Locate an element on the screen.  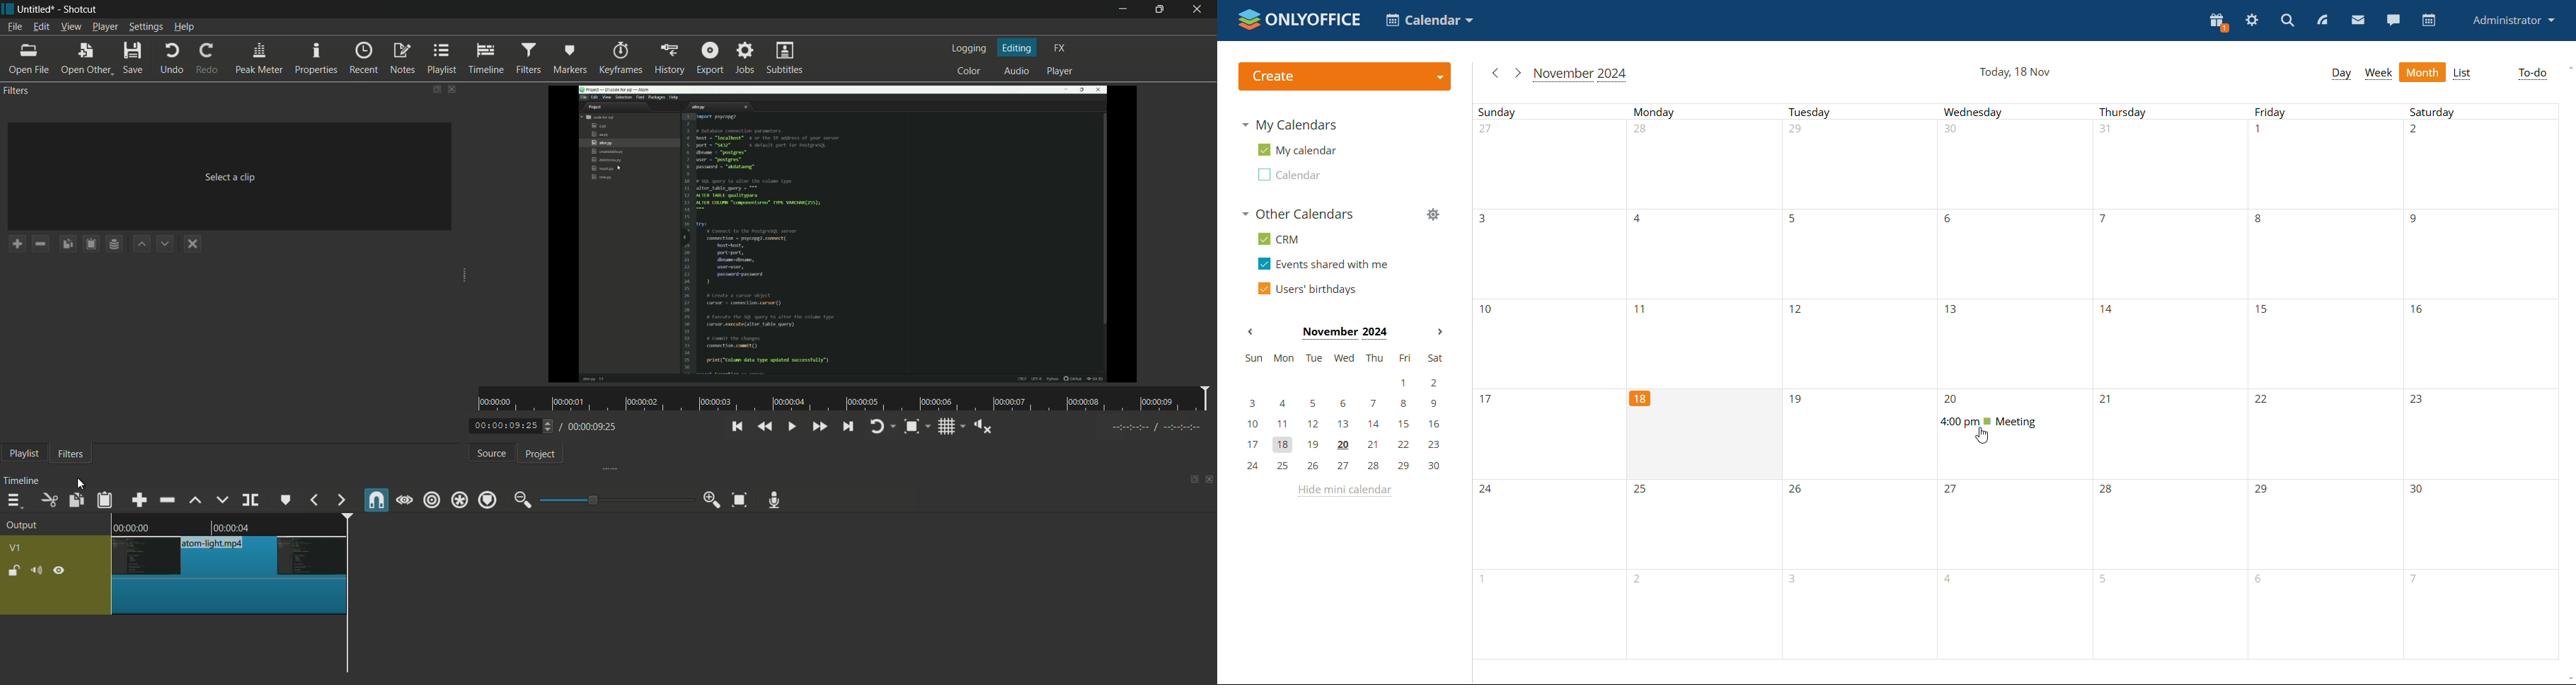
peak meter is located at coordinates (259, 59).